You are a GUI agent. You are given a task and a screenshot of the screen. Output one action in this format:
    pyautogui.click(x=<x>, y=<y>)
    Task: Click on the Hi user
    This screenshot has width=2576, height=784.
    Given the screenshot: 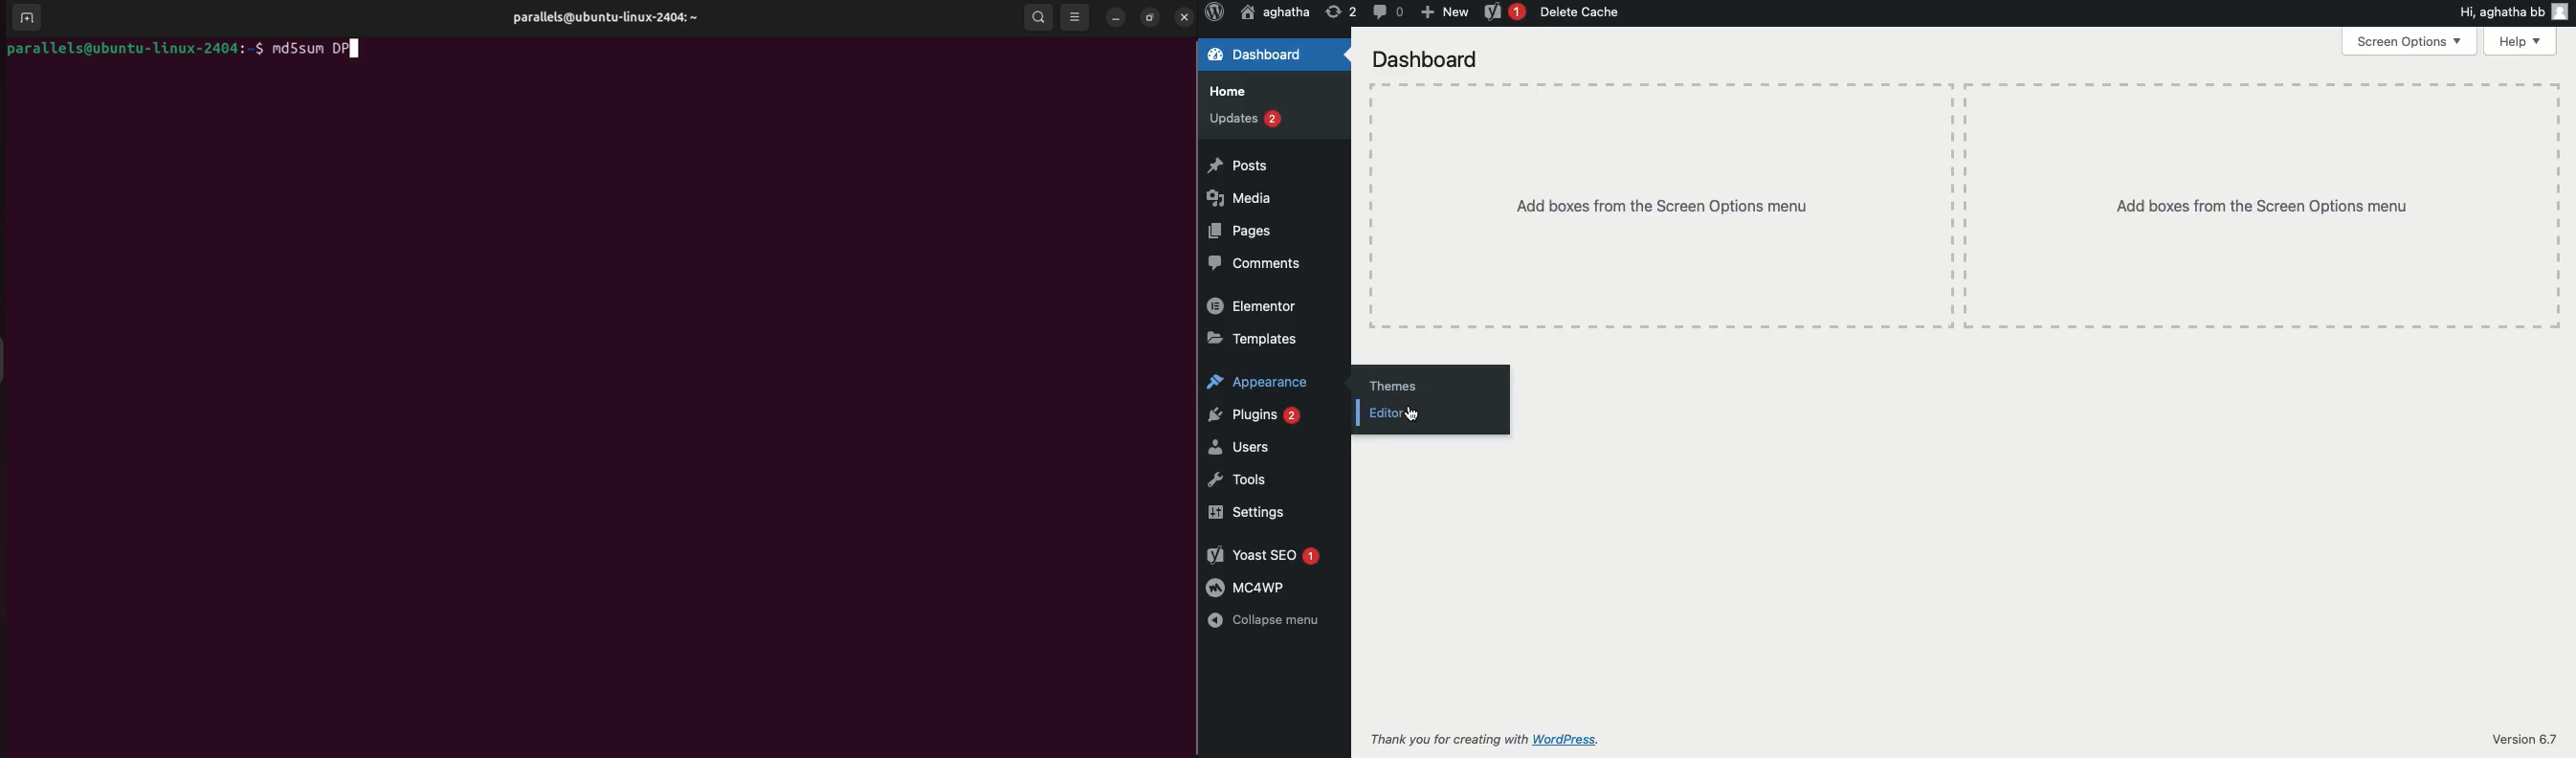 What is the action you would take?
    pyautogui.click(x=2516, y=11)
    